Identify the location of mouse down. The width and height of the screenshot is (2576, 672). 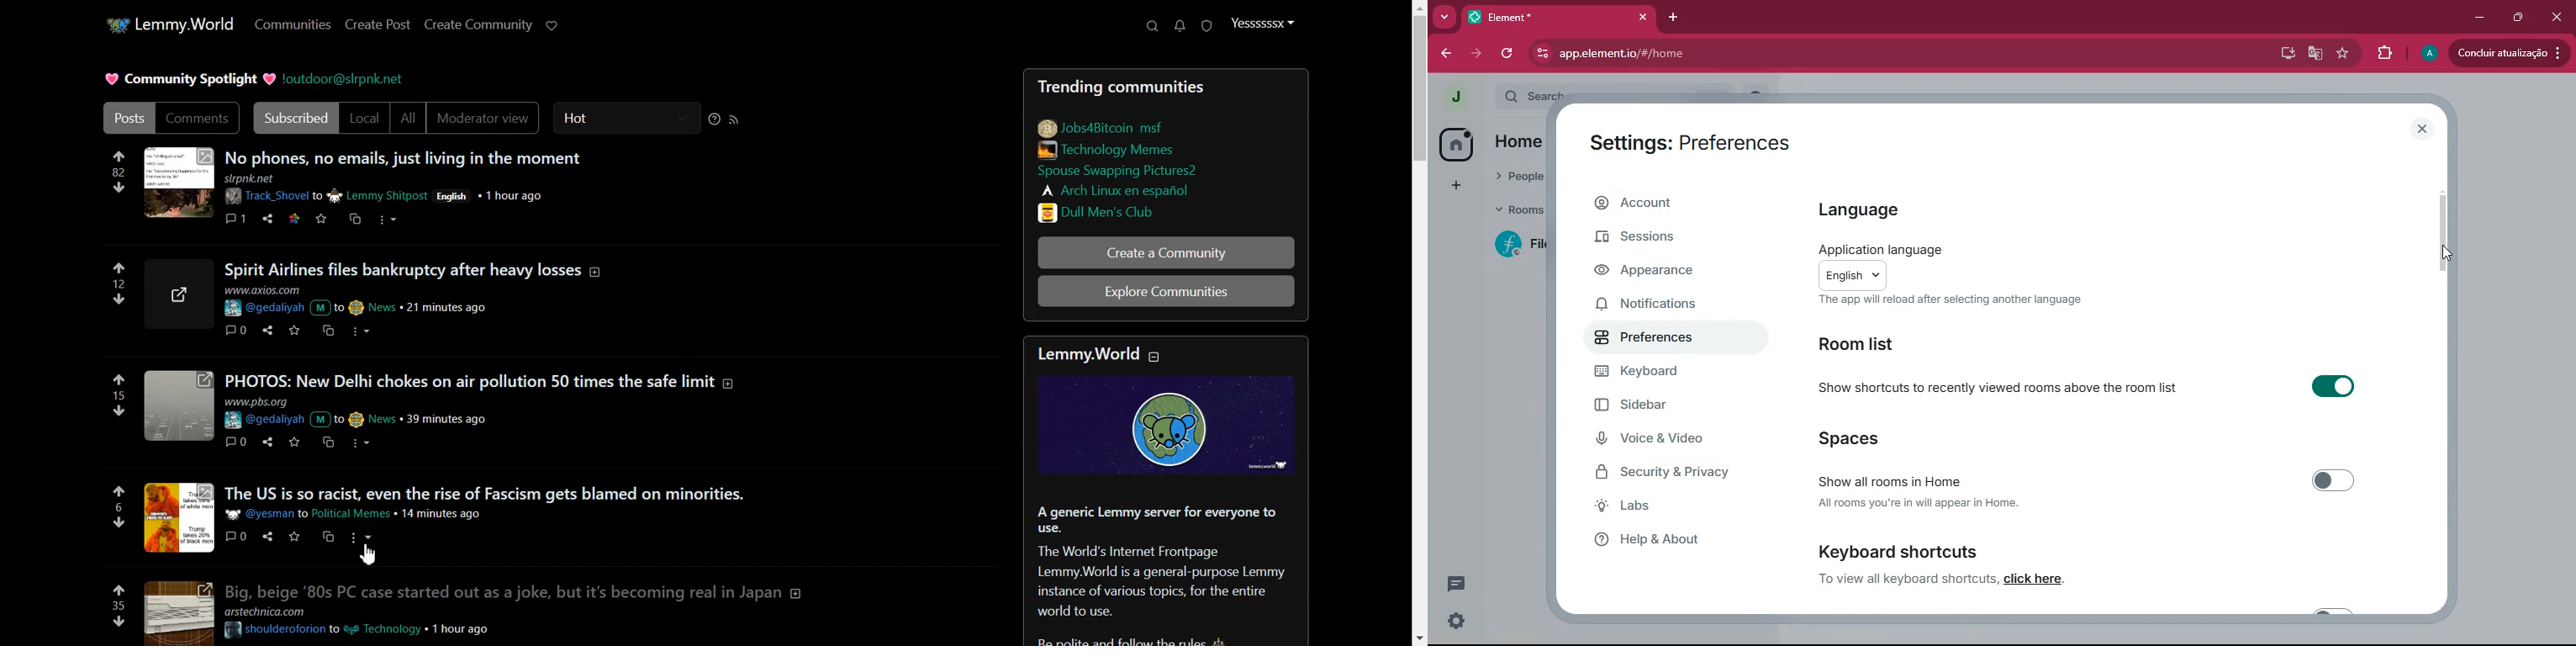
(2447, 252).